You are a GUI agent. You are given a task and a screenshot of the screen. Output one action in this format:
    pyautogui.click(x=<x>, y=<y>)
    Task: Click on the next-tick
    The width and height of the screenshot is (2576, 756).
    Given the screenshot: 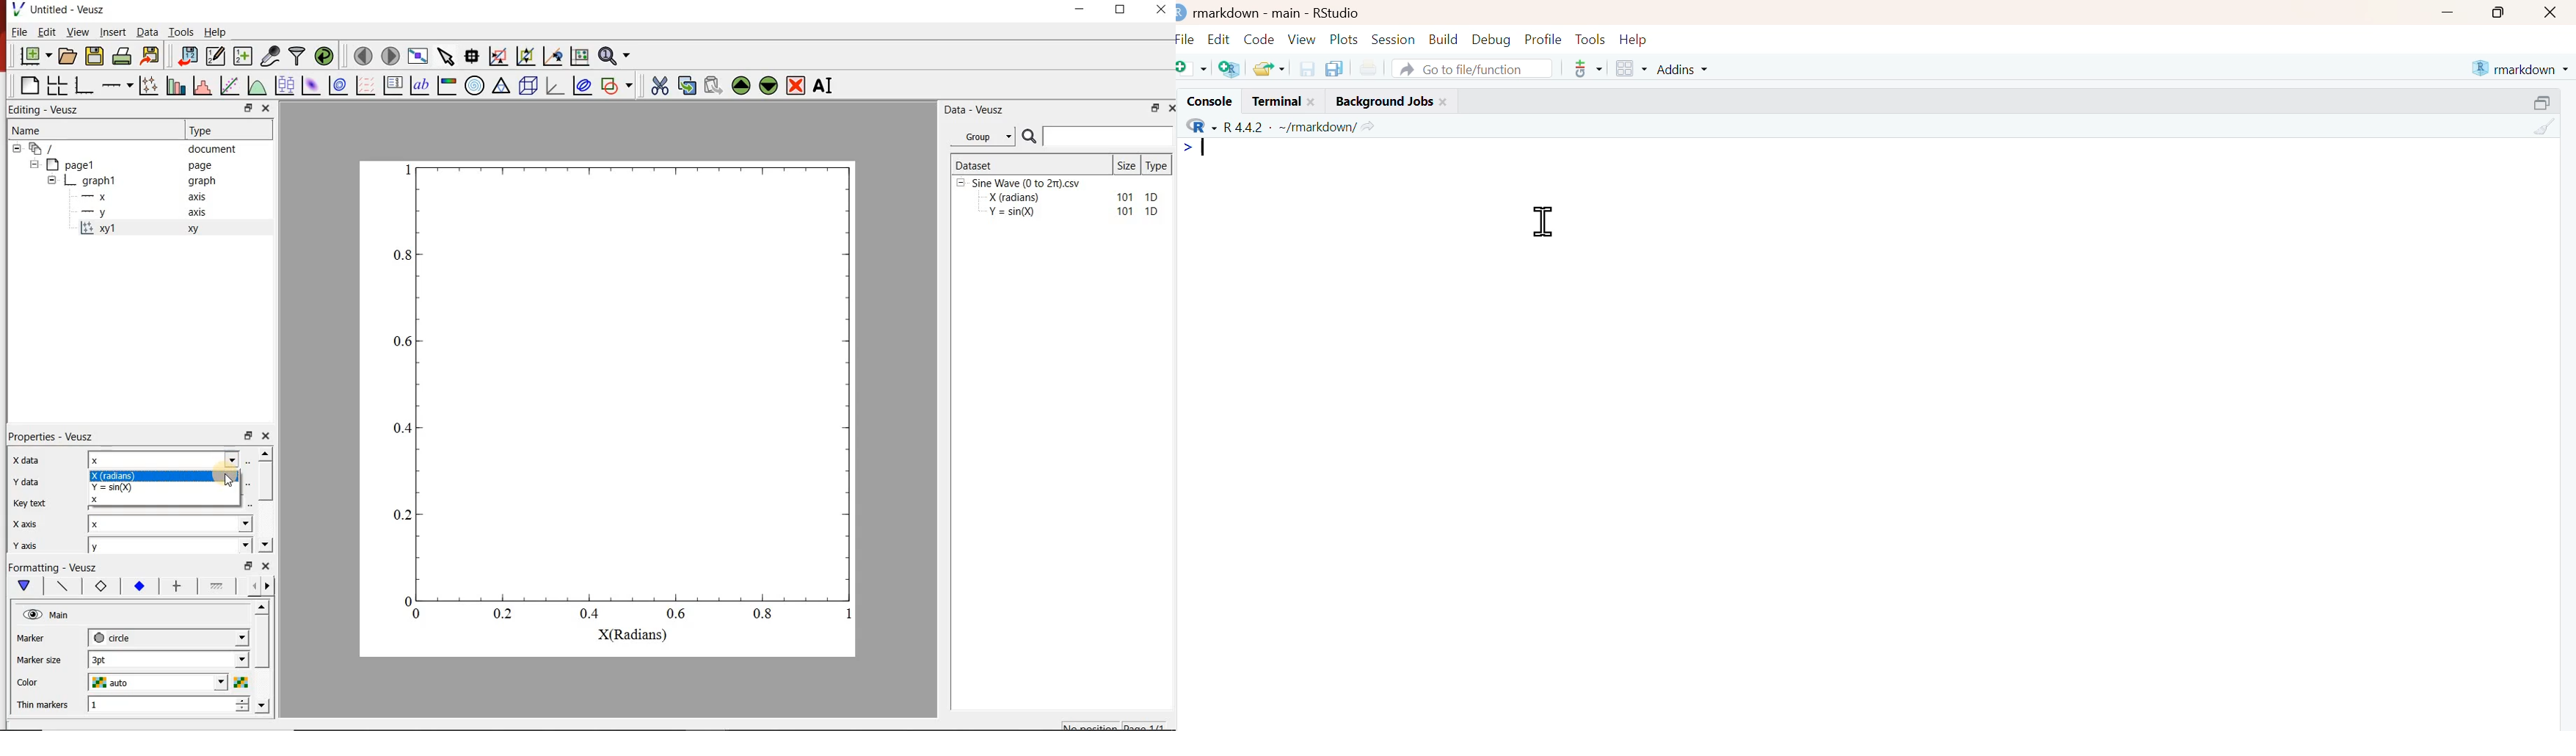 What is the action you would take?
    pyautogui.click(x=168, y=636)
    